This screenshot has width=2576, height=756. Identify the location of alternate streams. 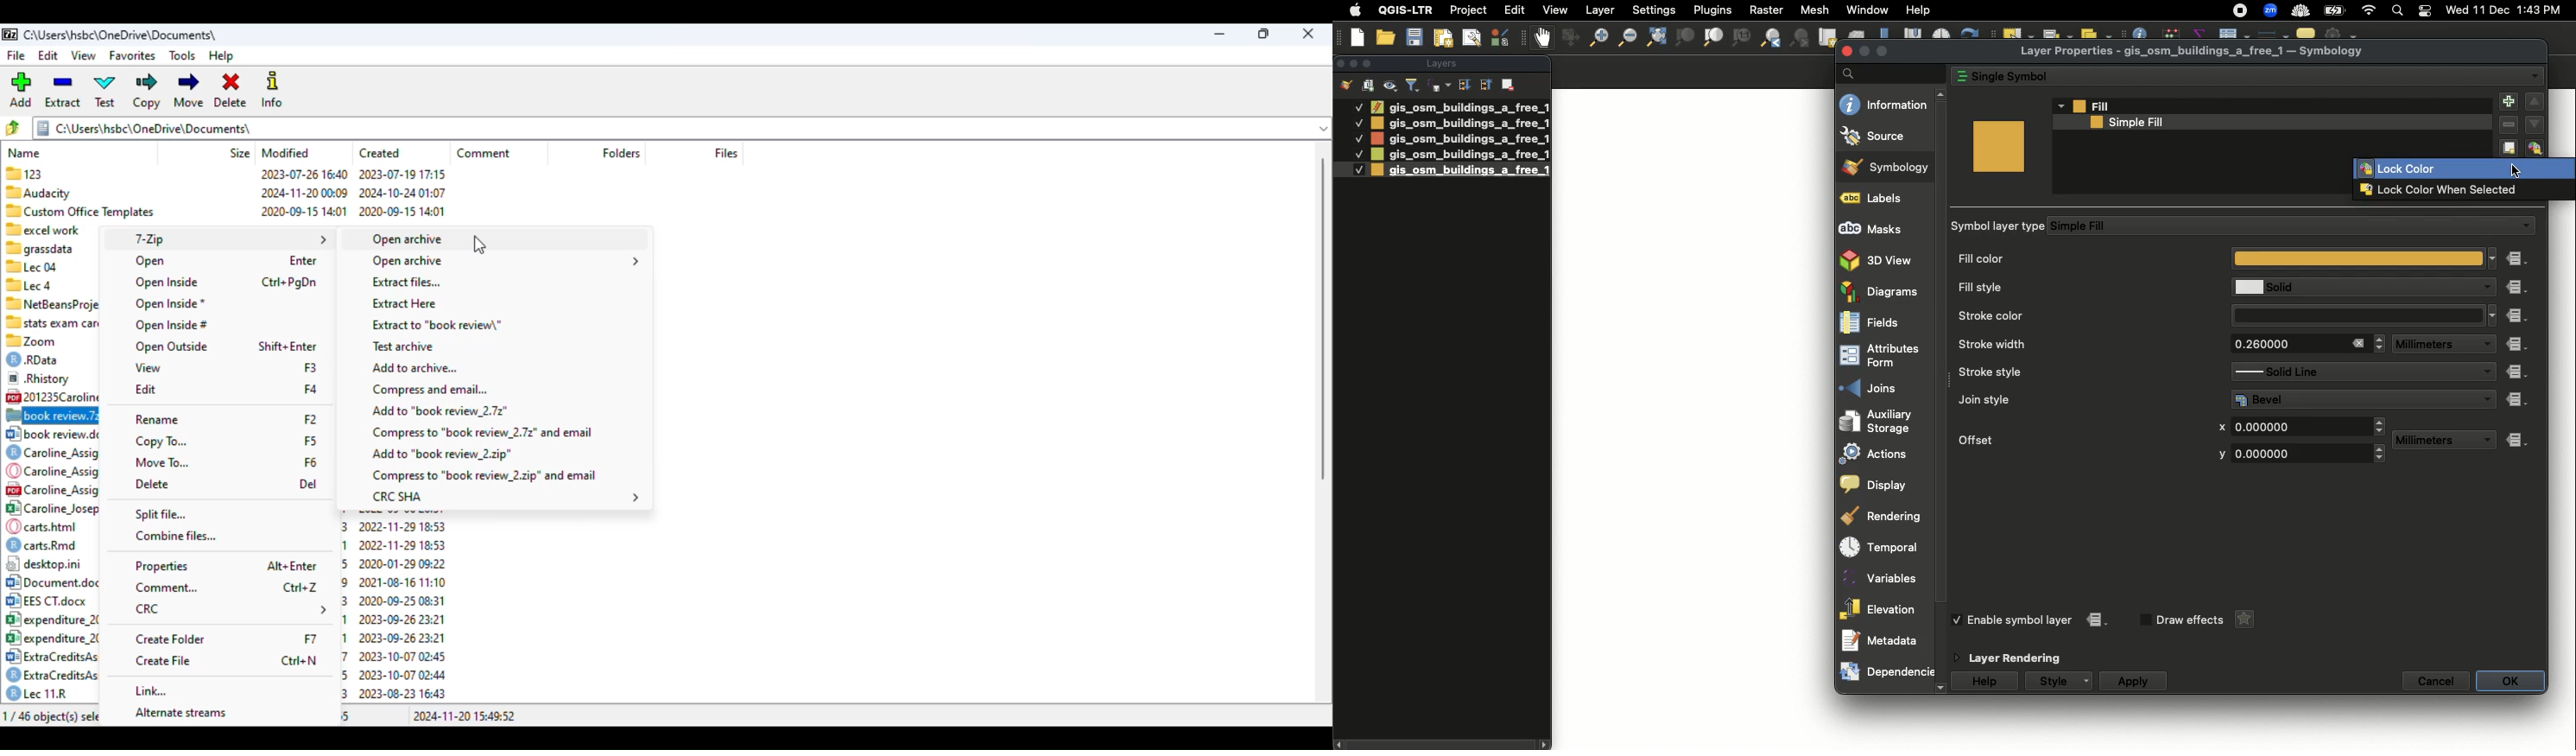
(183, 714).